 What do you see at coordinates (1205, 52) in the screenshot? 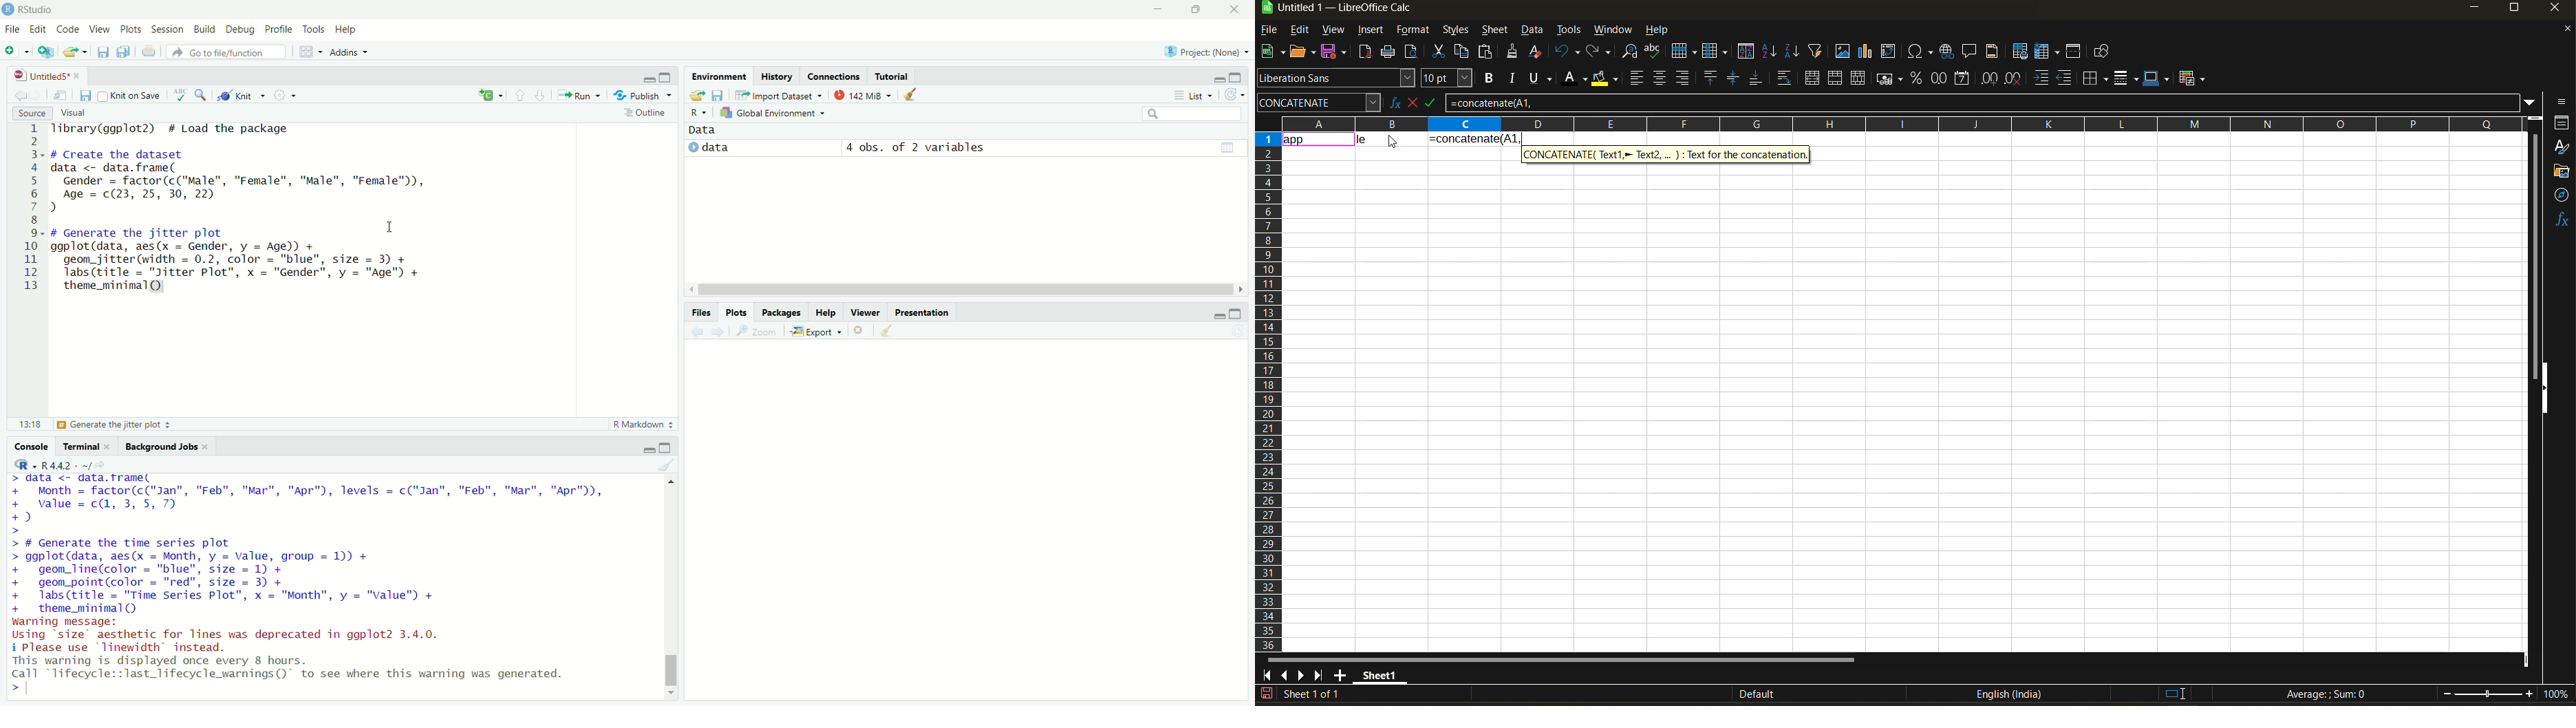
I see `project: (None)` at bounding box center [1205, 52].